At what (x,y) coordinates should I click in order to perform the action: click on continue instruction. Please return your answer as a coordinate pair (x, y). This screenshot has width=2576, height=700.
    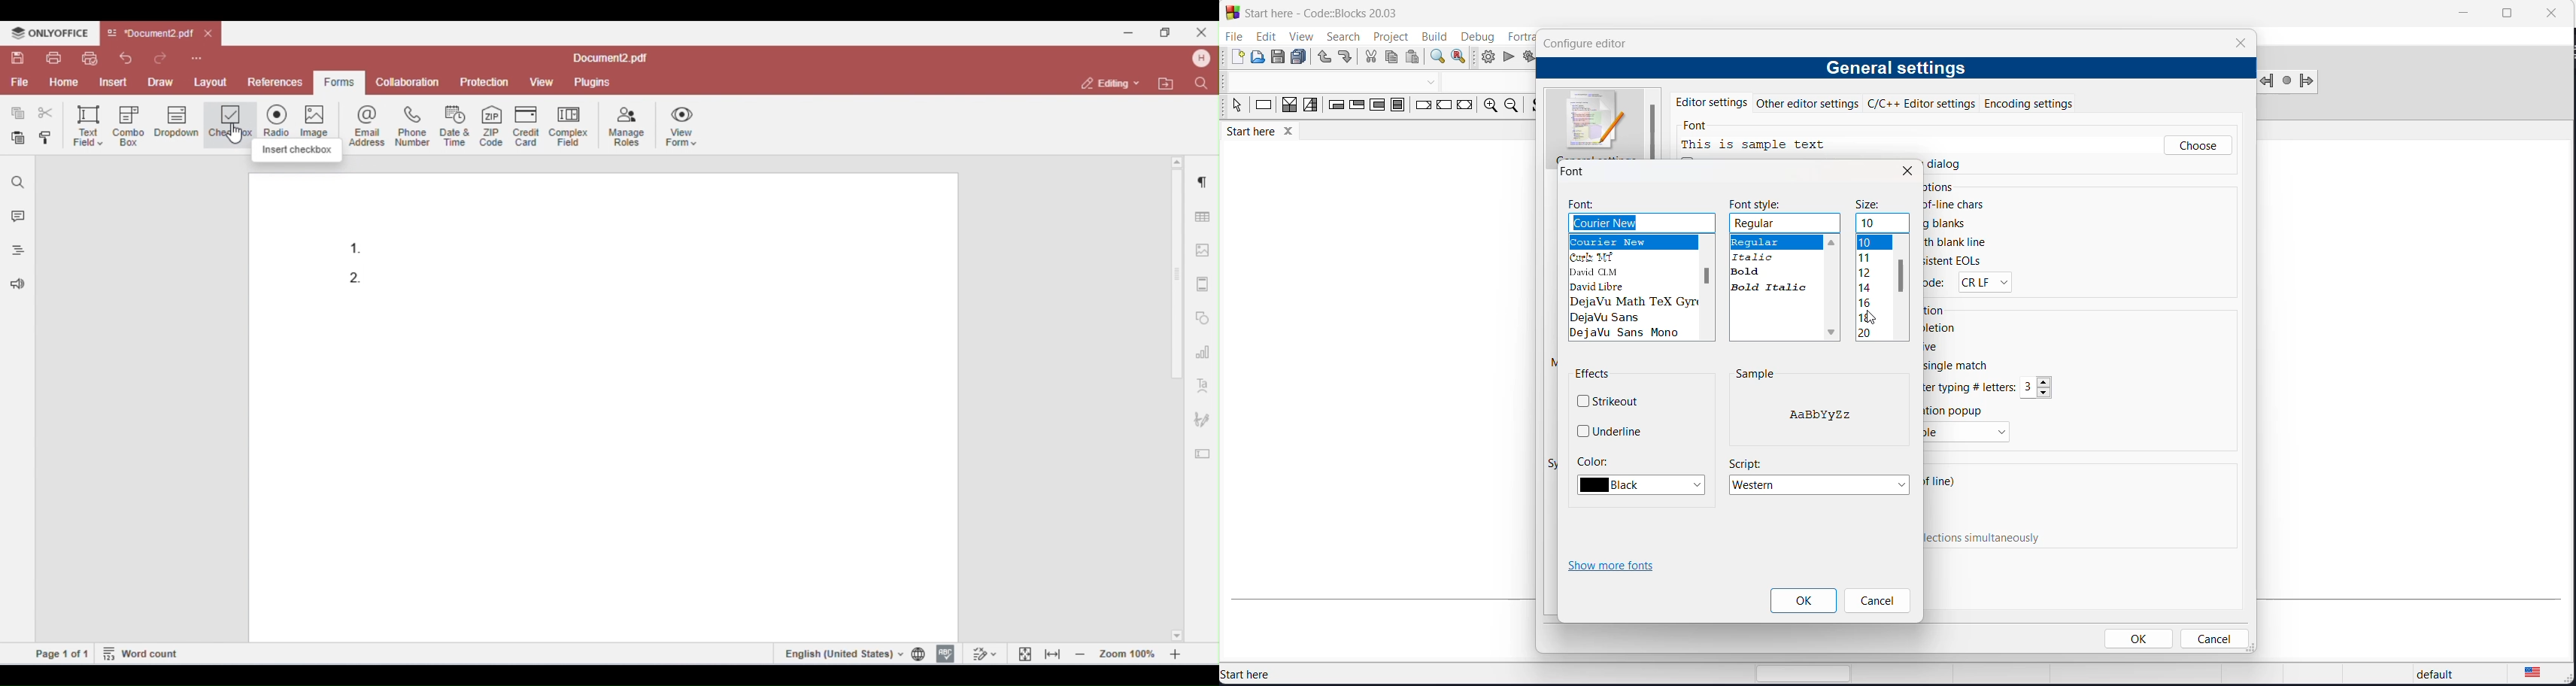
    Looking at the image, I should click on (1446, 106).